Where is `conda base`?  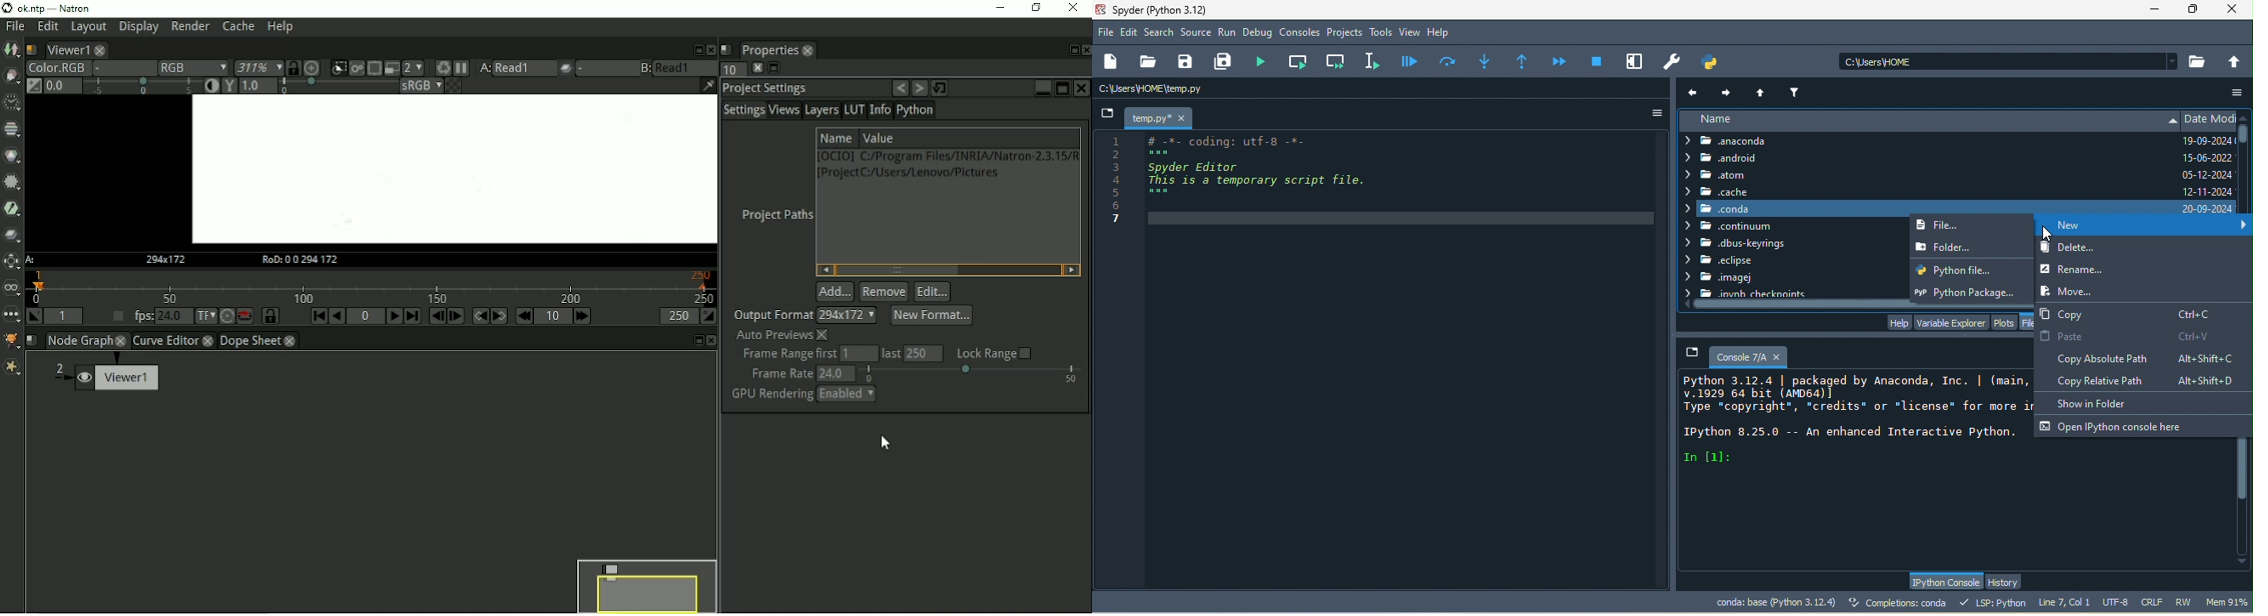 conda base is located at coordinates (1776, 602).